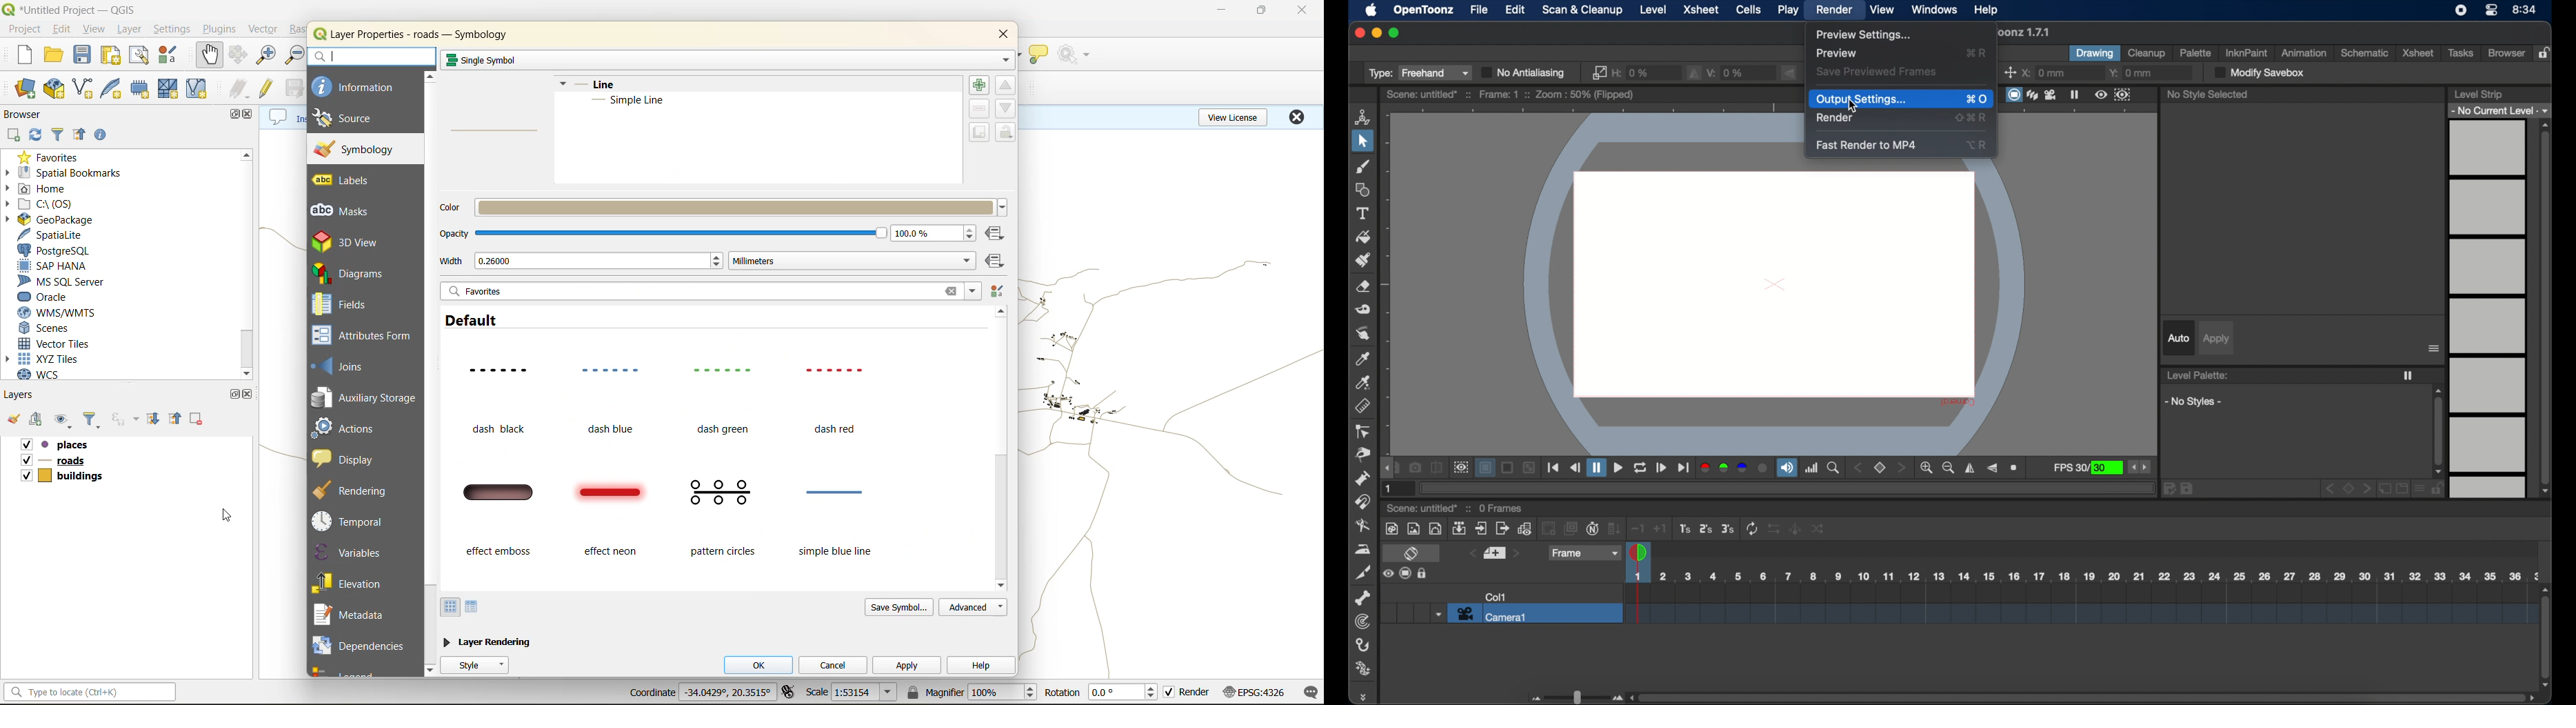 The height and width of the screenshot is (728, 2576). Describe the element at coordinates (223, 31) in the screenshot. I see `plugins` at that location.